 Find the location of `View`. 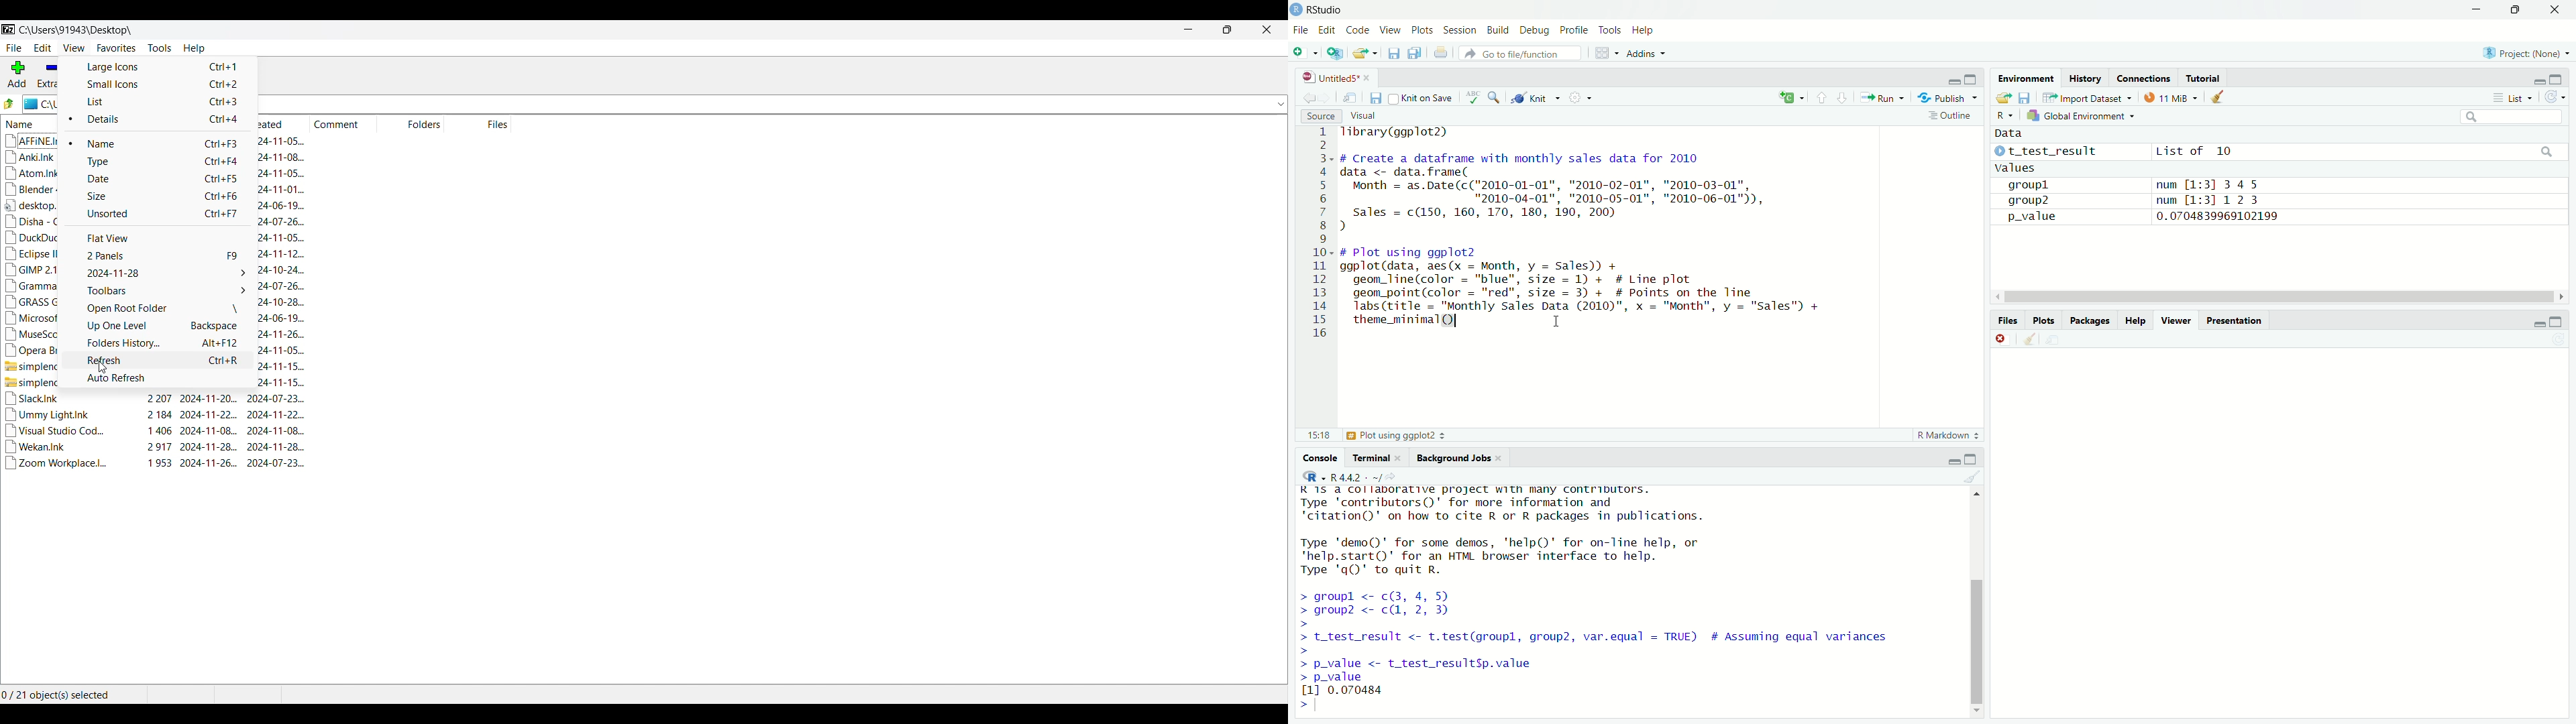

View is located at coordinates (1390, 28).